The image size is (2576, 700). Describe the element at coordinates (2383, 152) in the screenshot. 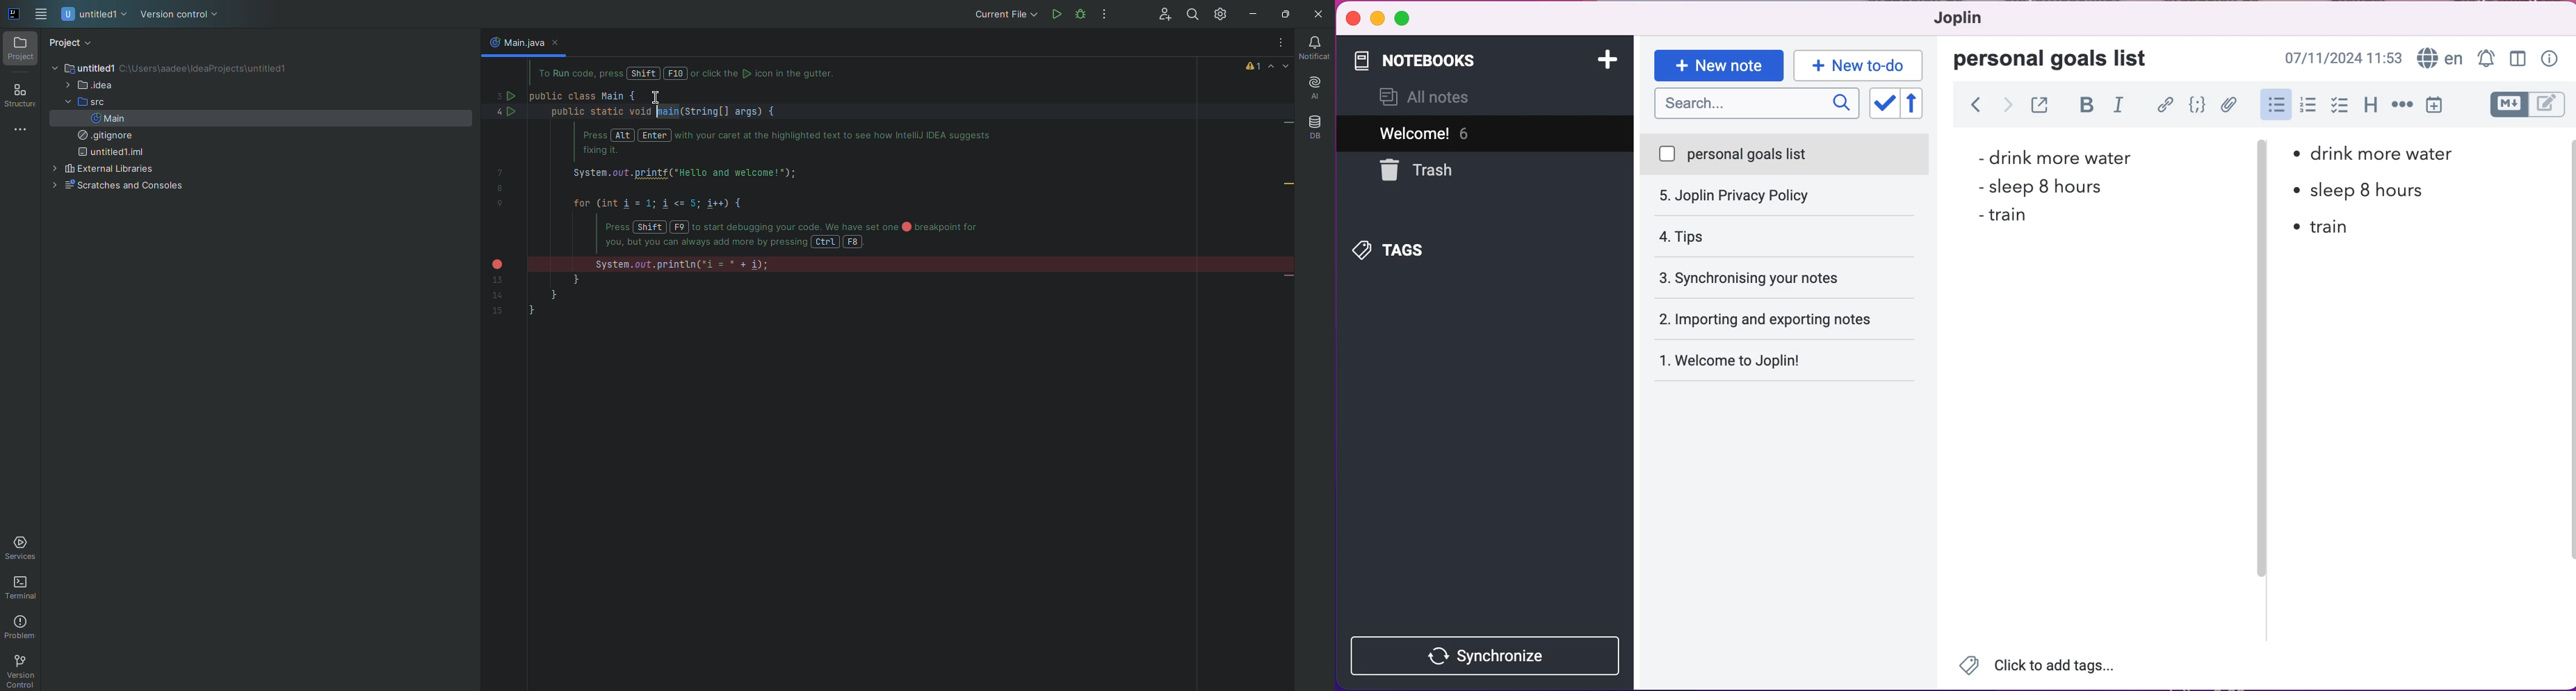

I see `Drink more water` at that location.